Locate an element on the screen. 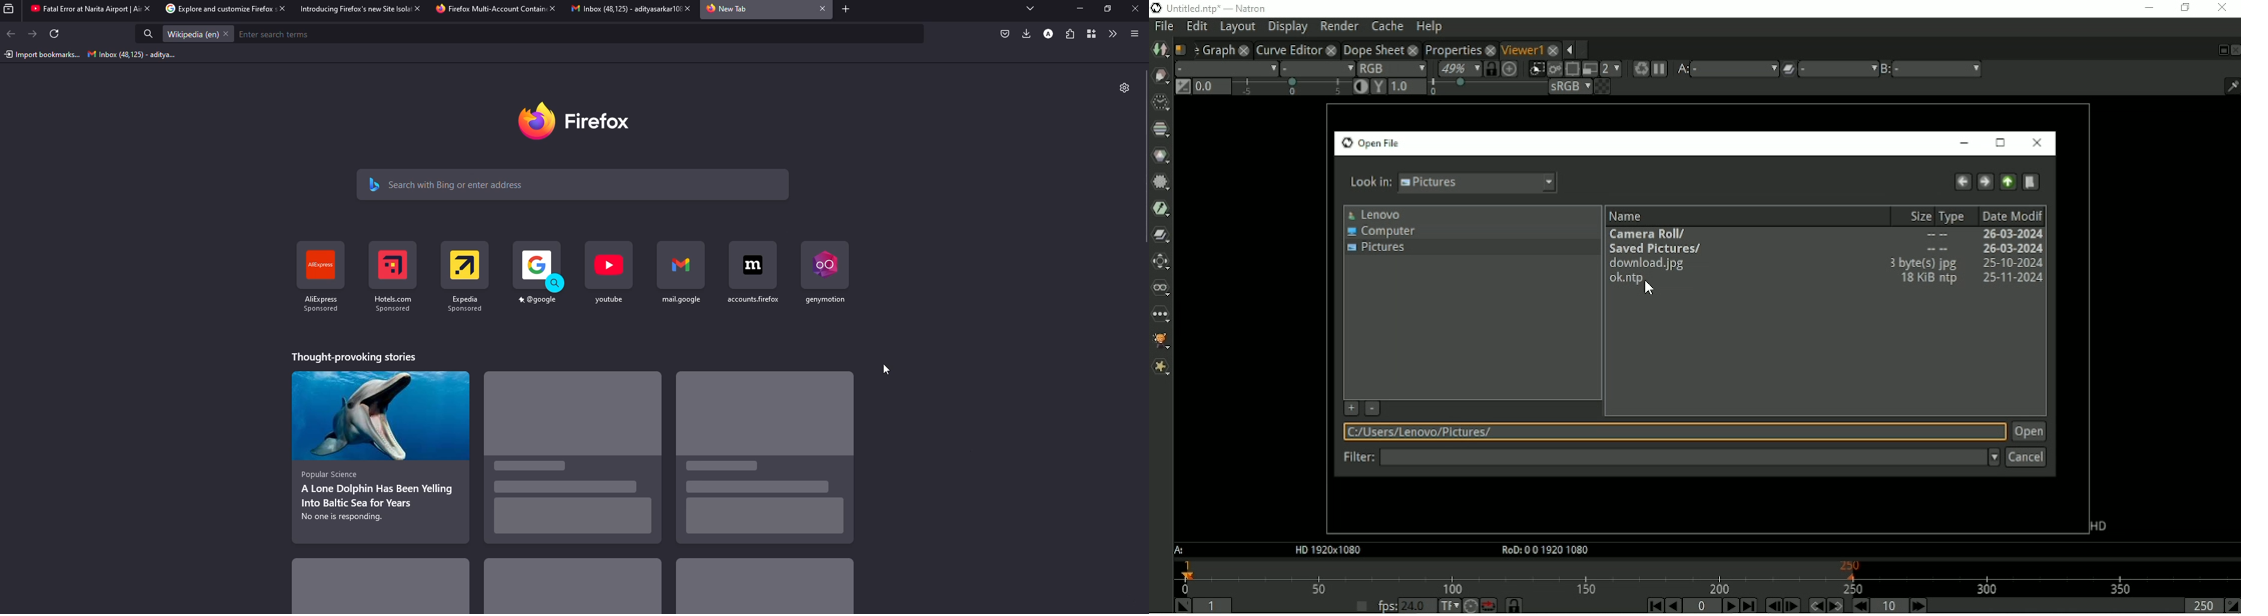 The image size is (2268, 616). Zoom is located at coordinates (1458, 68).